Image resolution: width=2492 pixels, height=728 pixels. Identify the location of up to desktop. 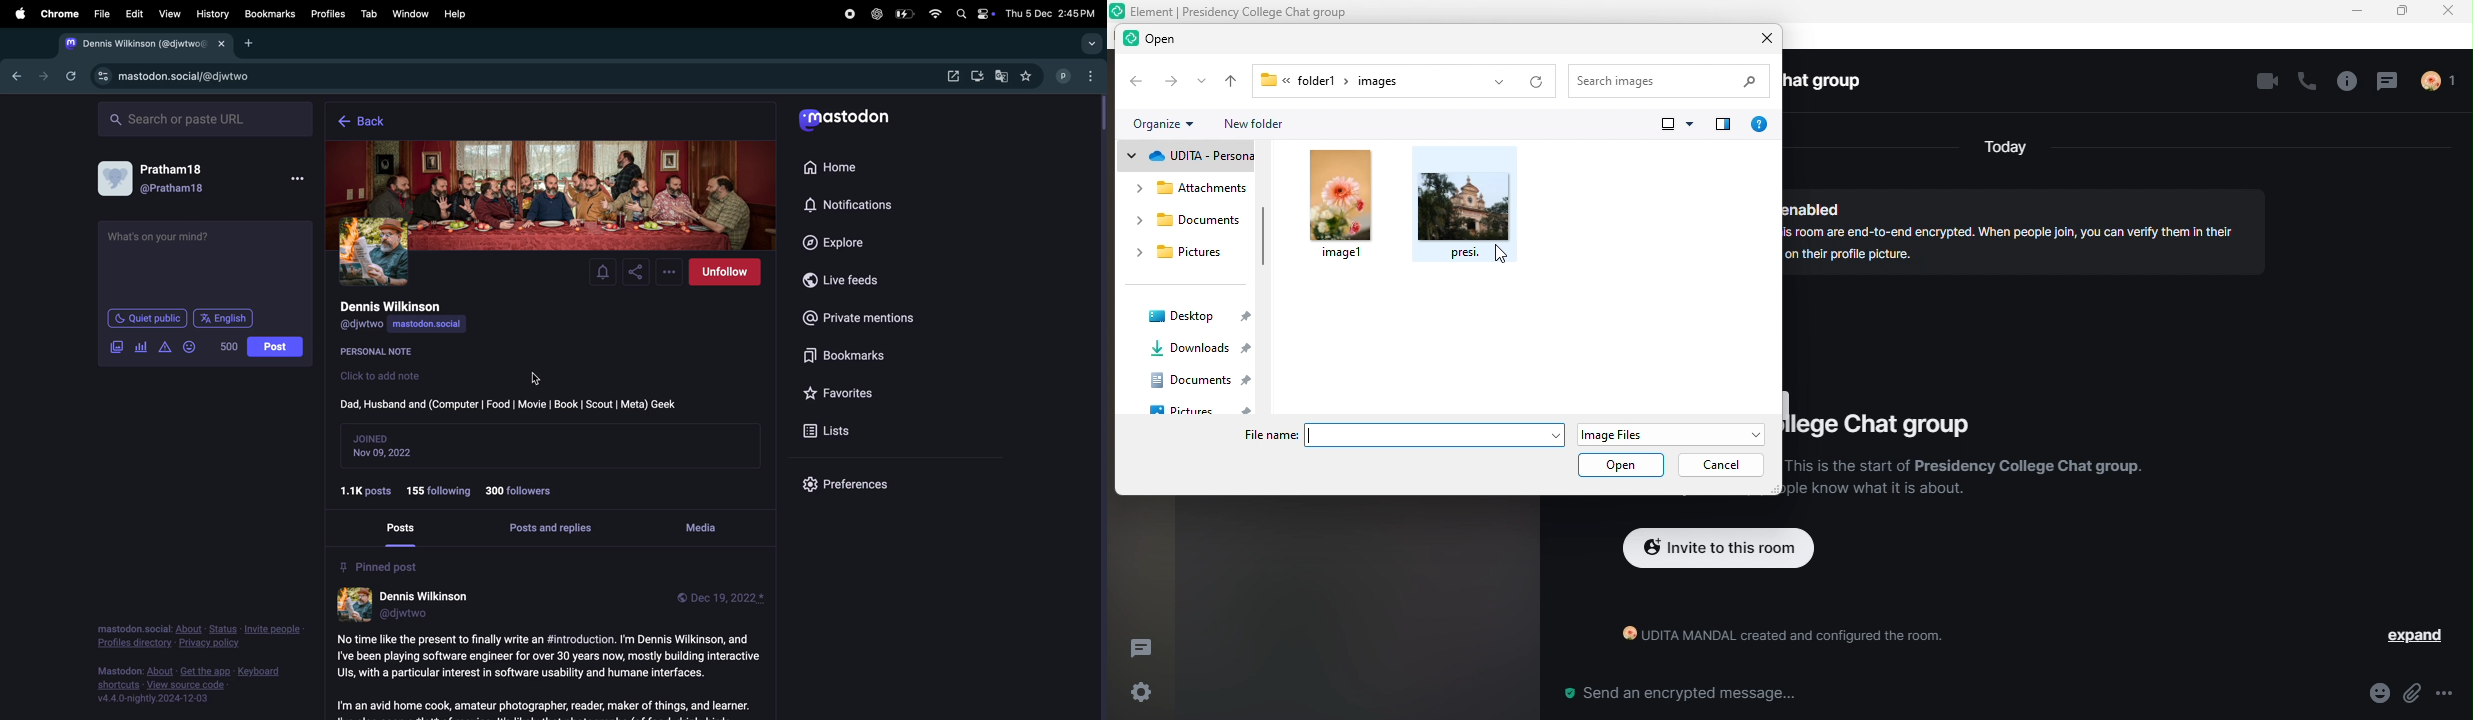
(1225, 82).